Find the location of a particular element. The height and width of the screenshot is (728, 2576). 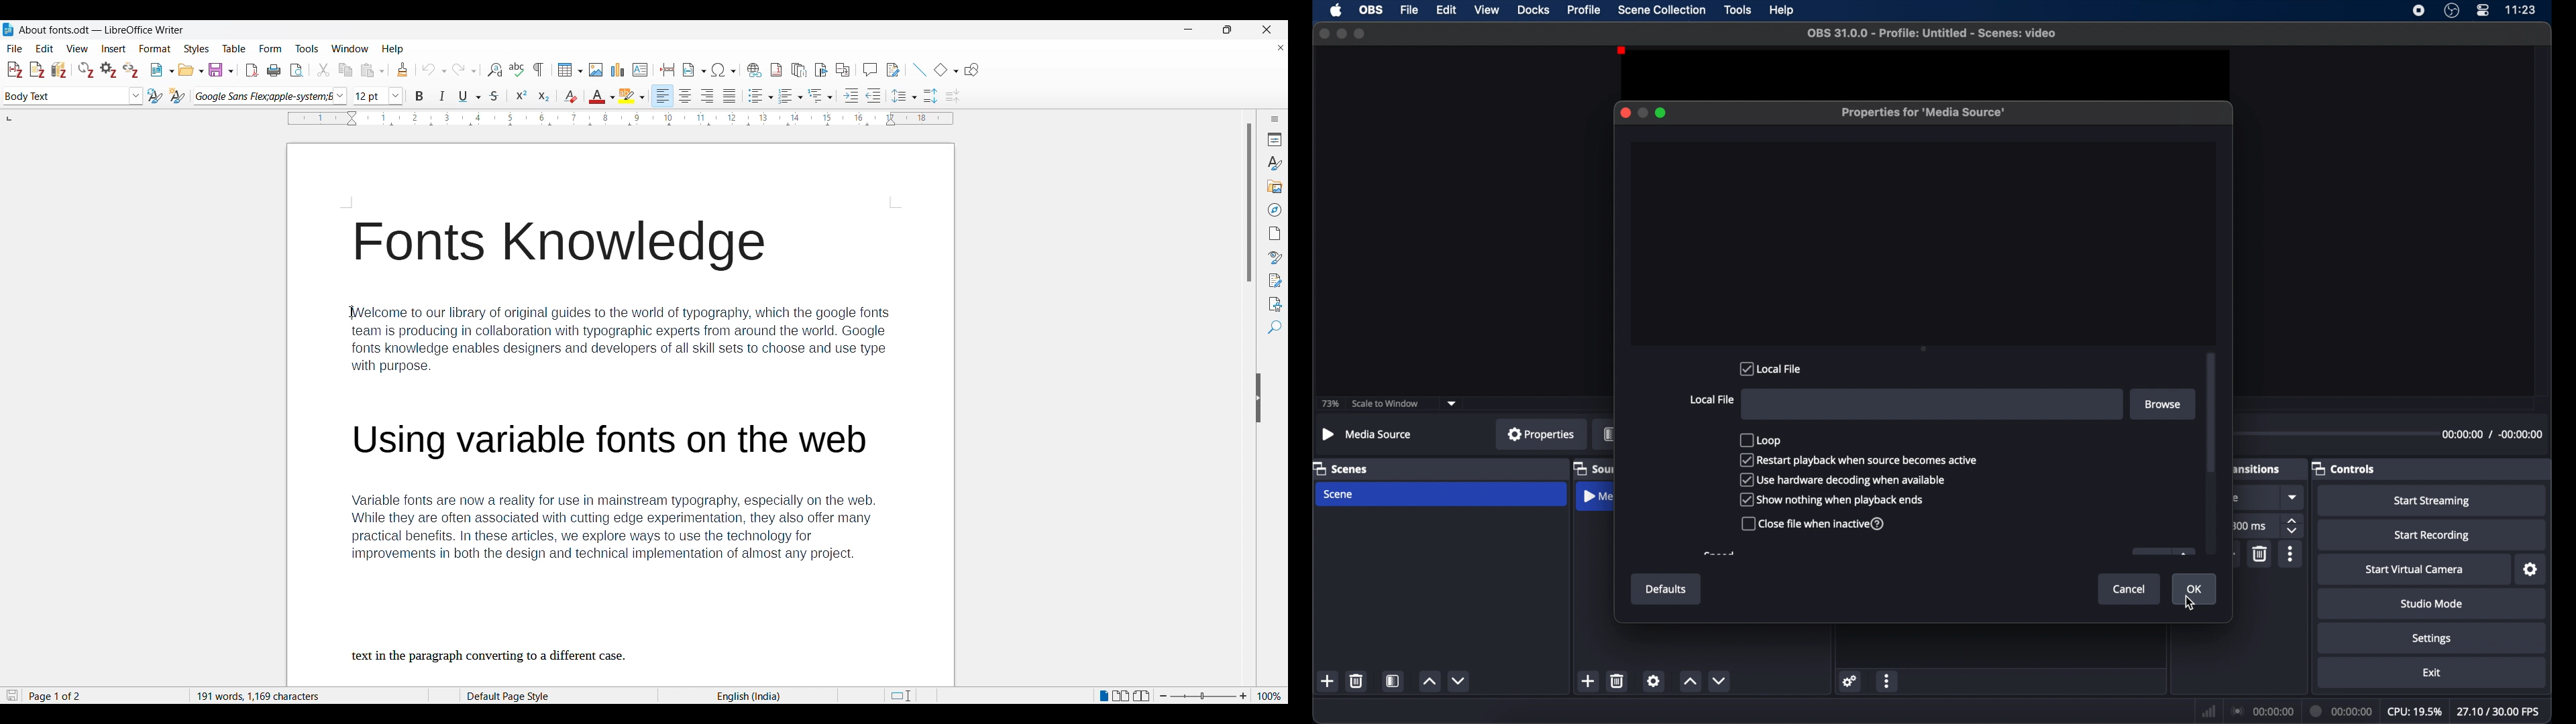

Window options is located at coordinates (350, 48).